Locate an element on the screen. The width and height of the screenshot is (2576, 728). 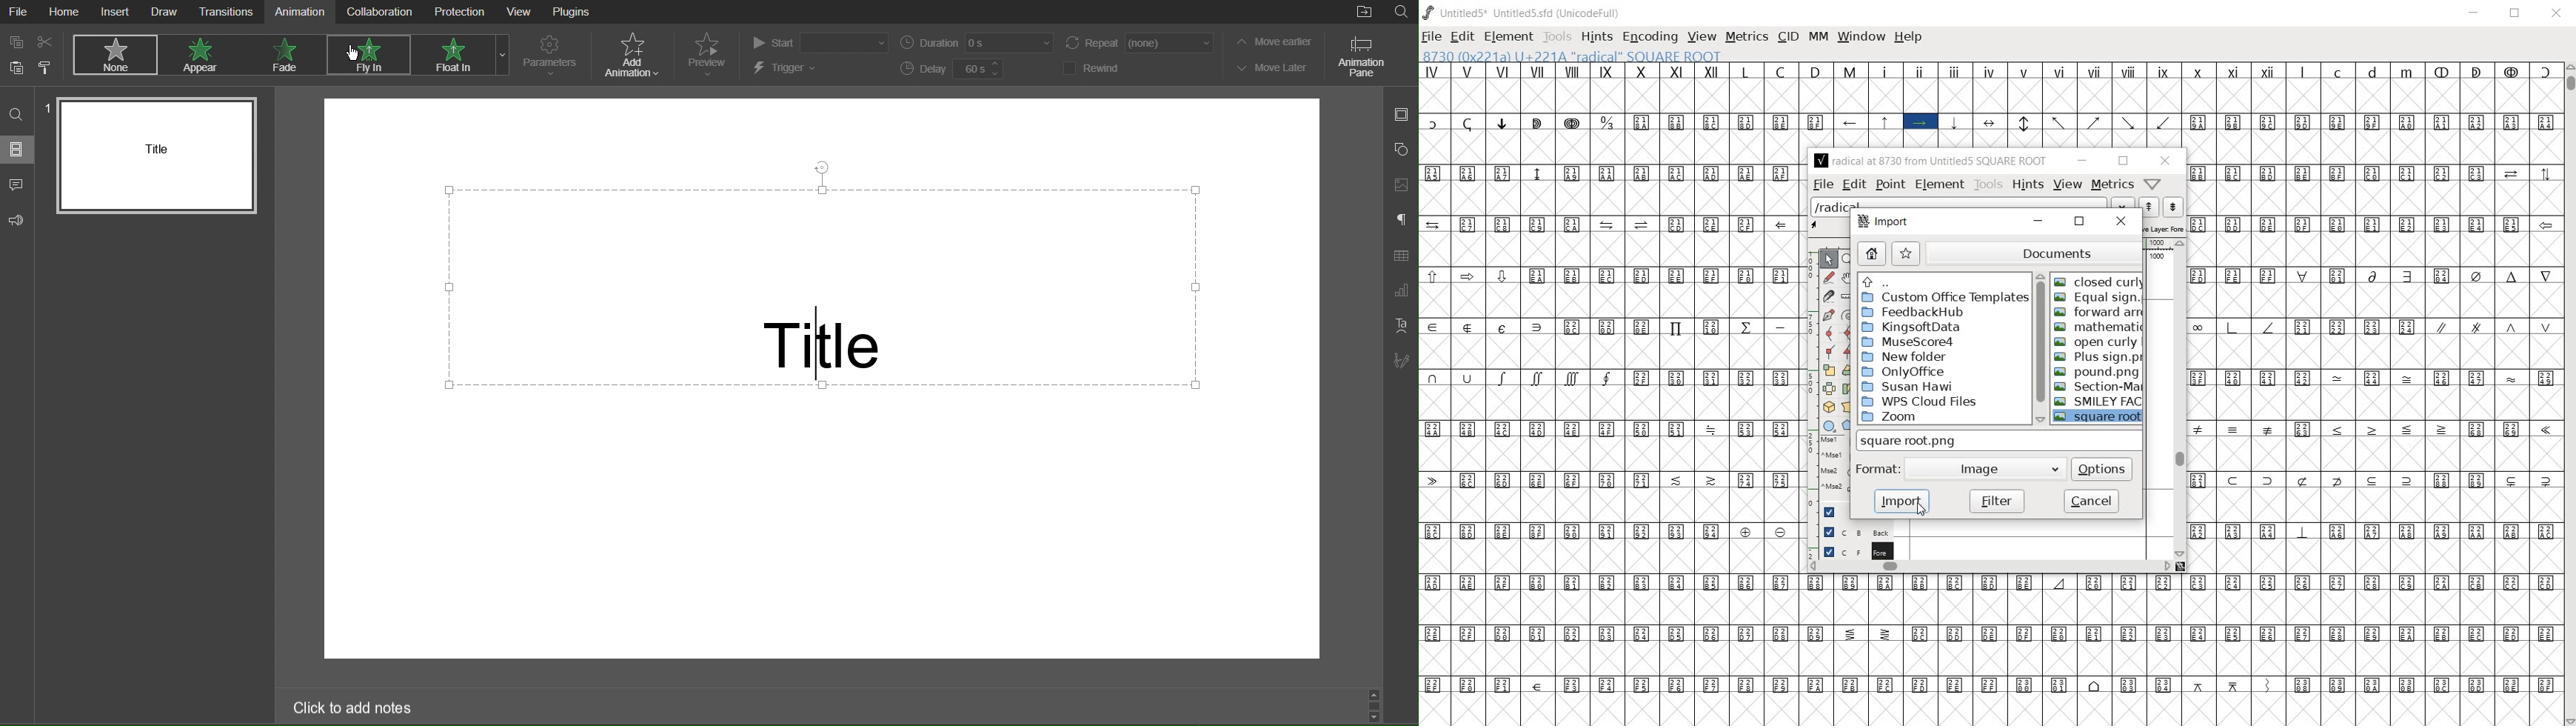
minimize is located at coordinates (2080, 161).